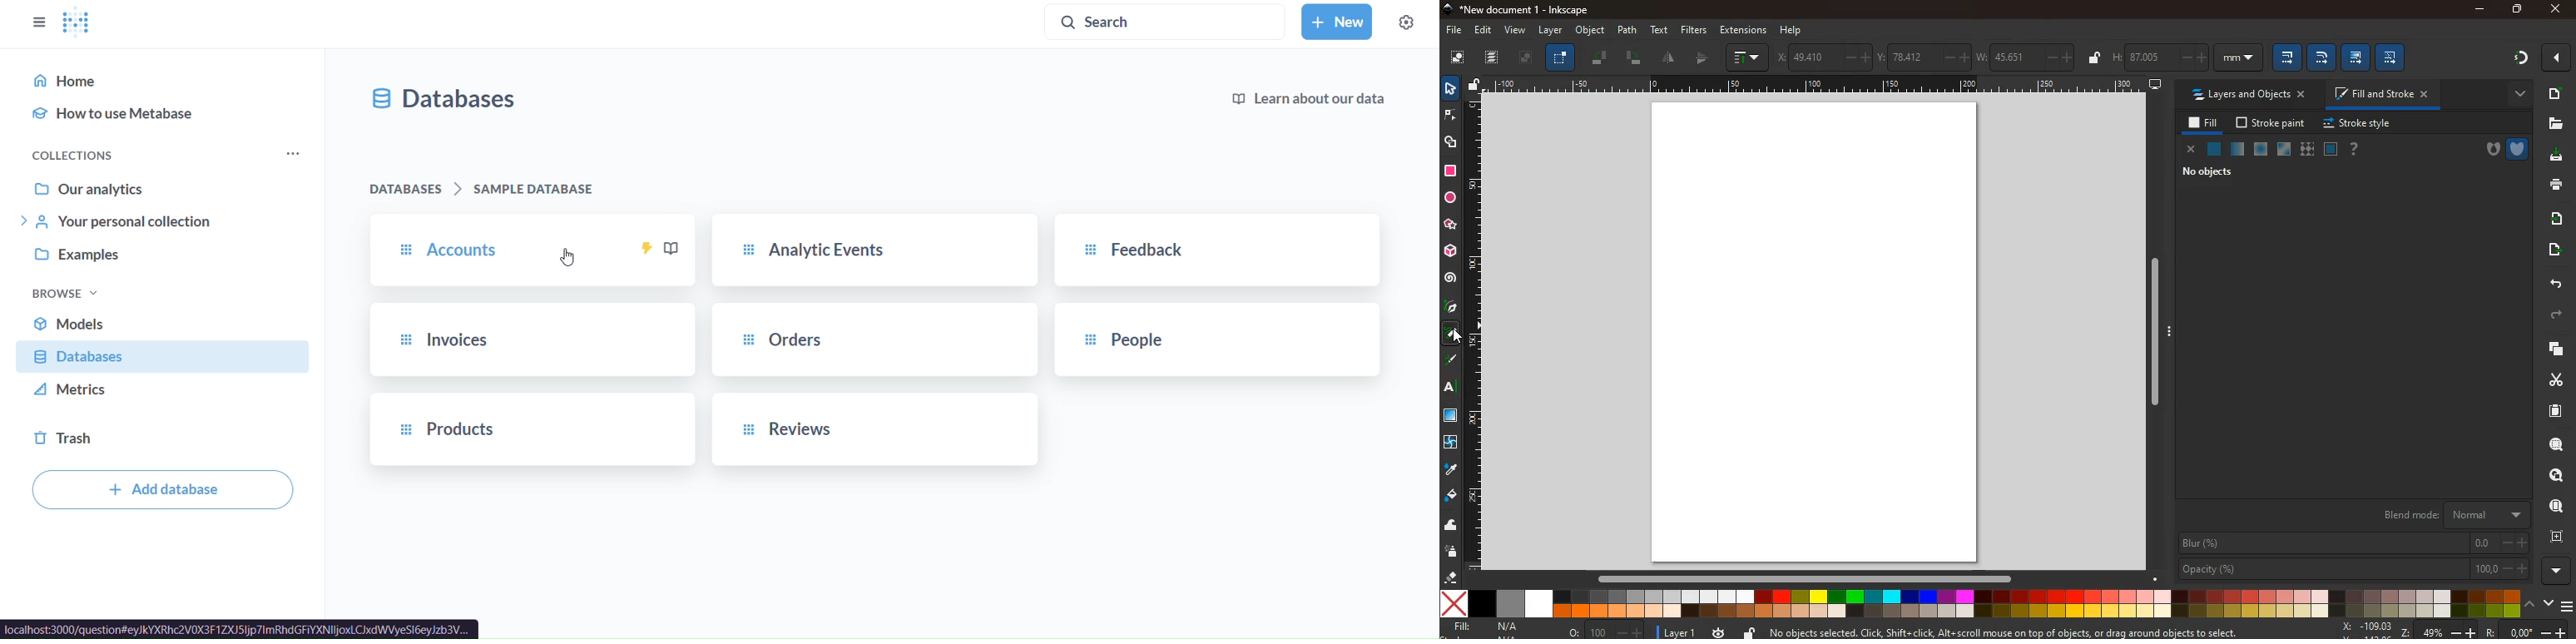 This screenshot has height=644, width=2576. What do you see at coordinates (1661, 31) in the screenshot?
I see `text` at bounding box center [1661, 31].